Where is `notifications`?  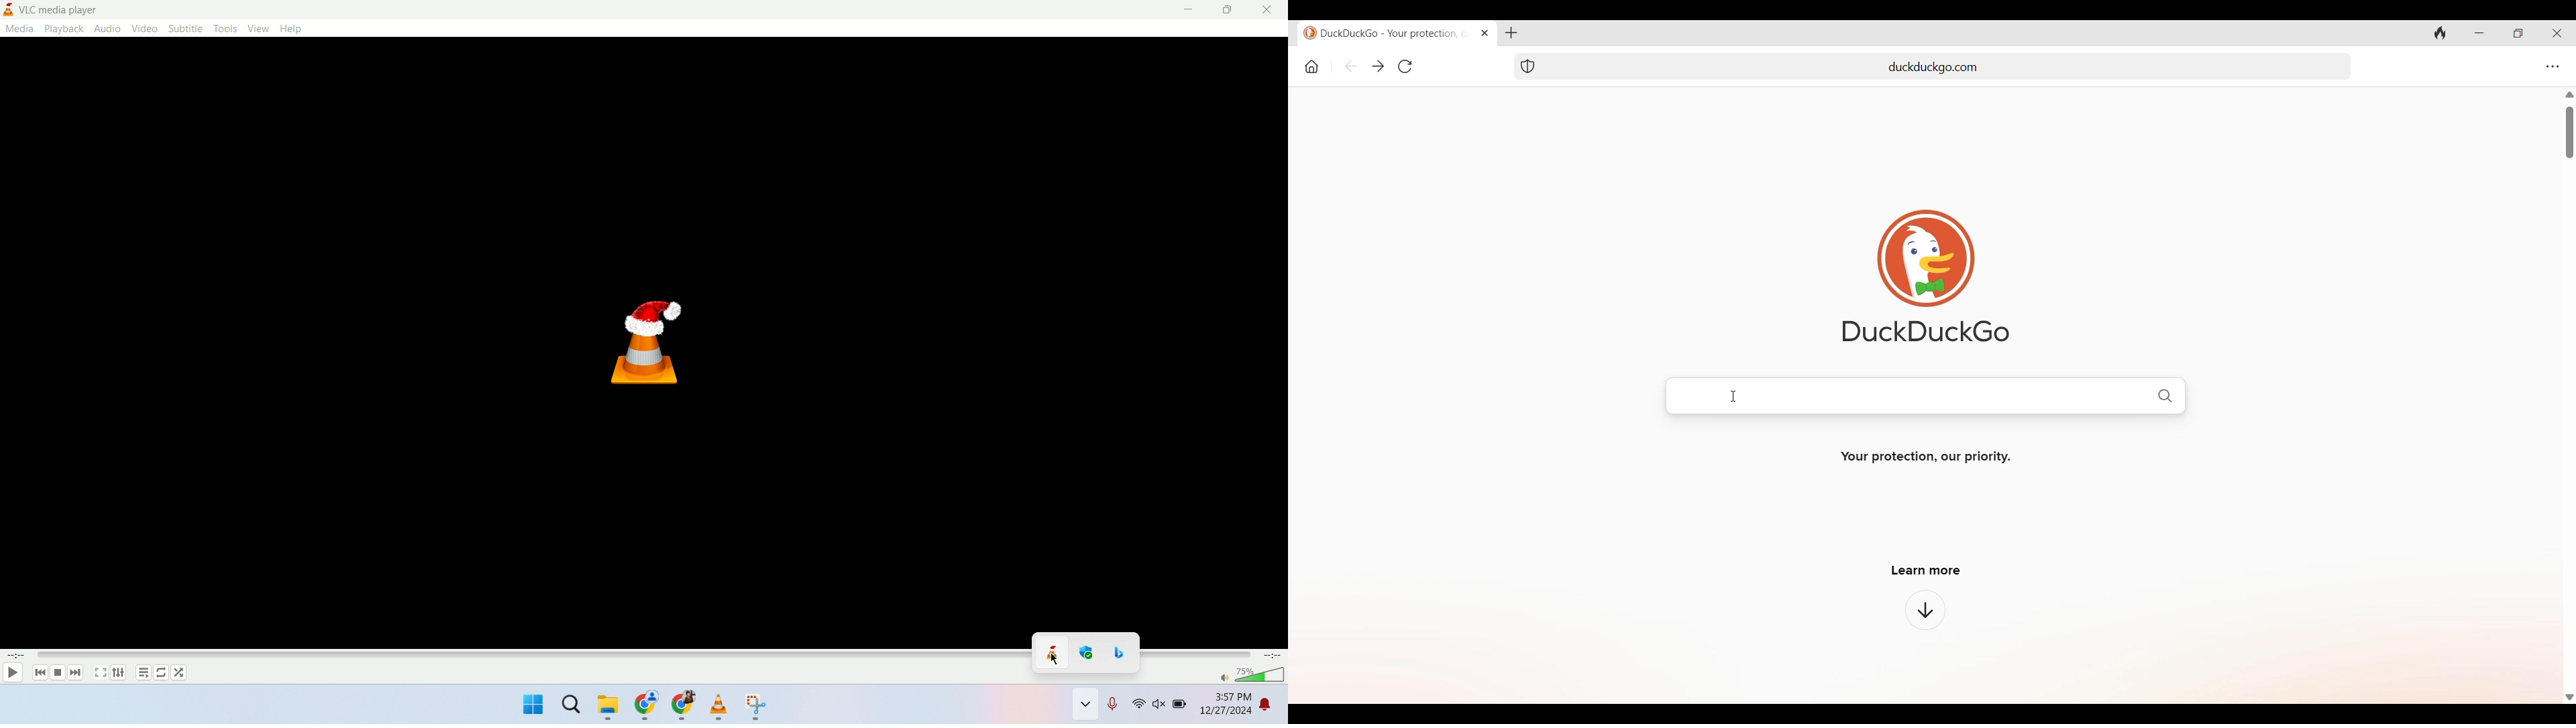
notifications is located at coordinates (1275, 707).